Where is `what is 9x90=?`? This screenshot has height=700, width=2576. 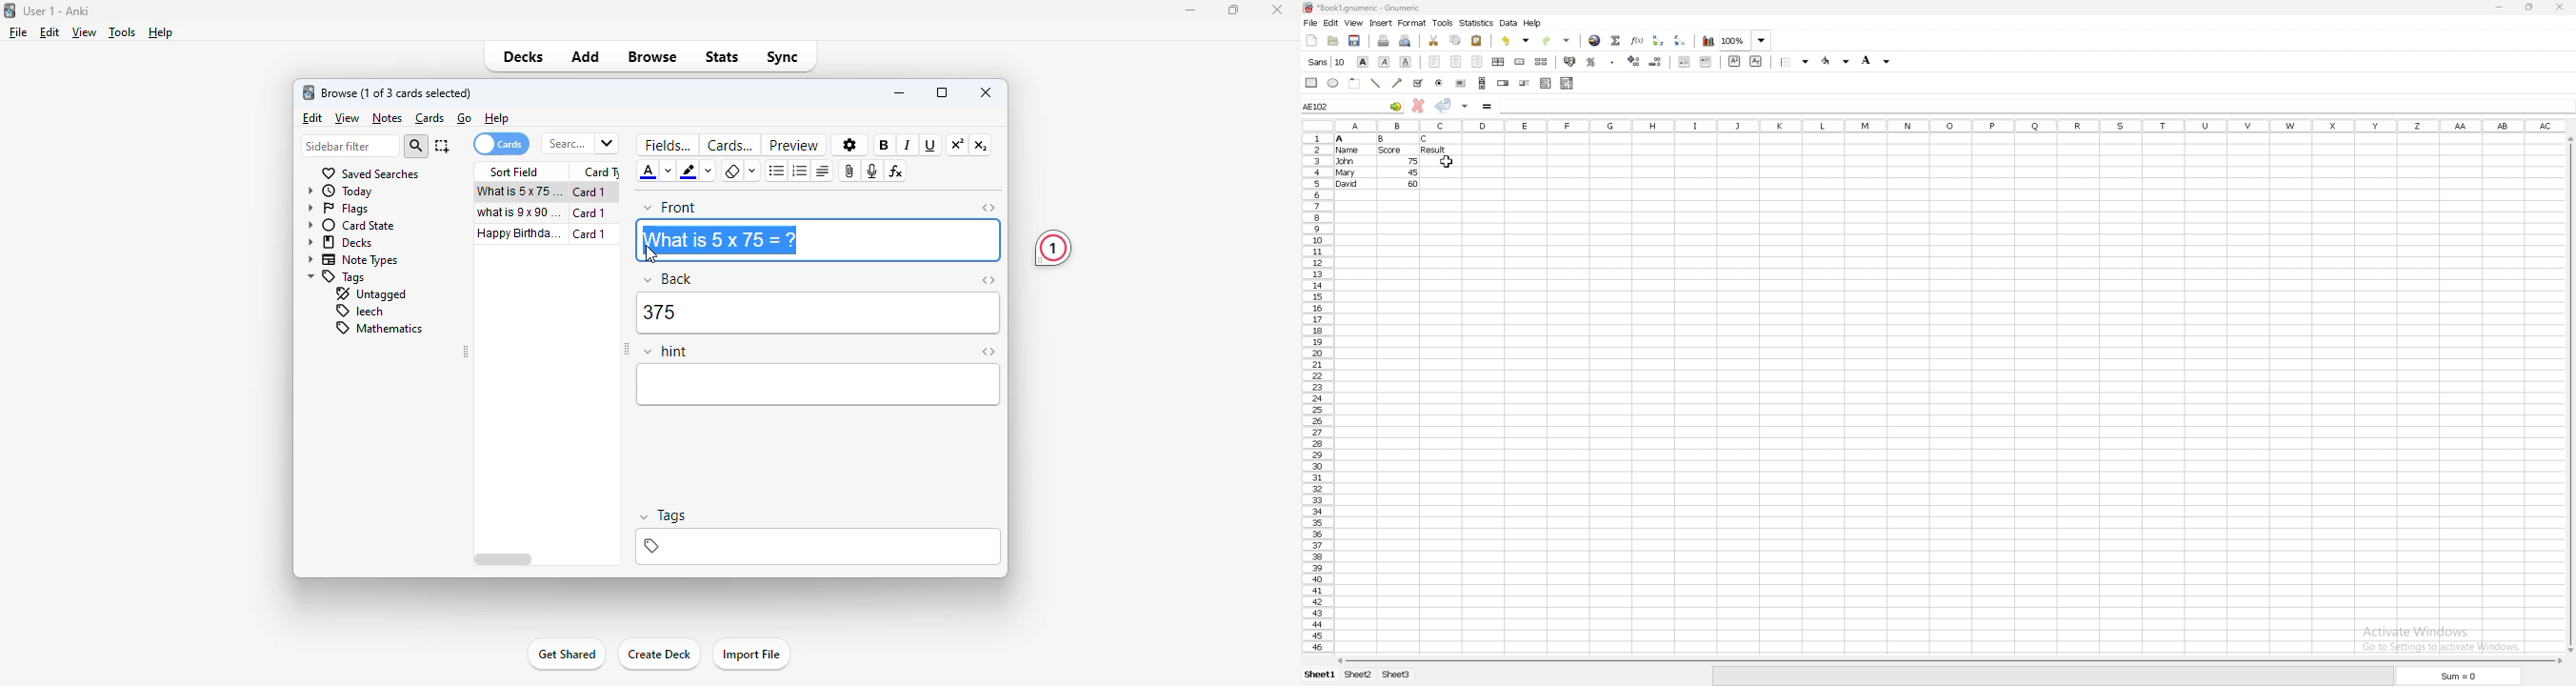 what is 9x90=? is located at coordinates (520, 212).